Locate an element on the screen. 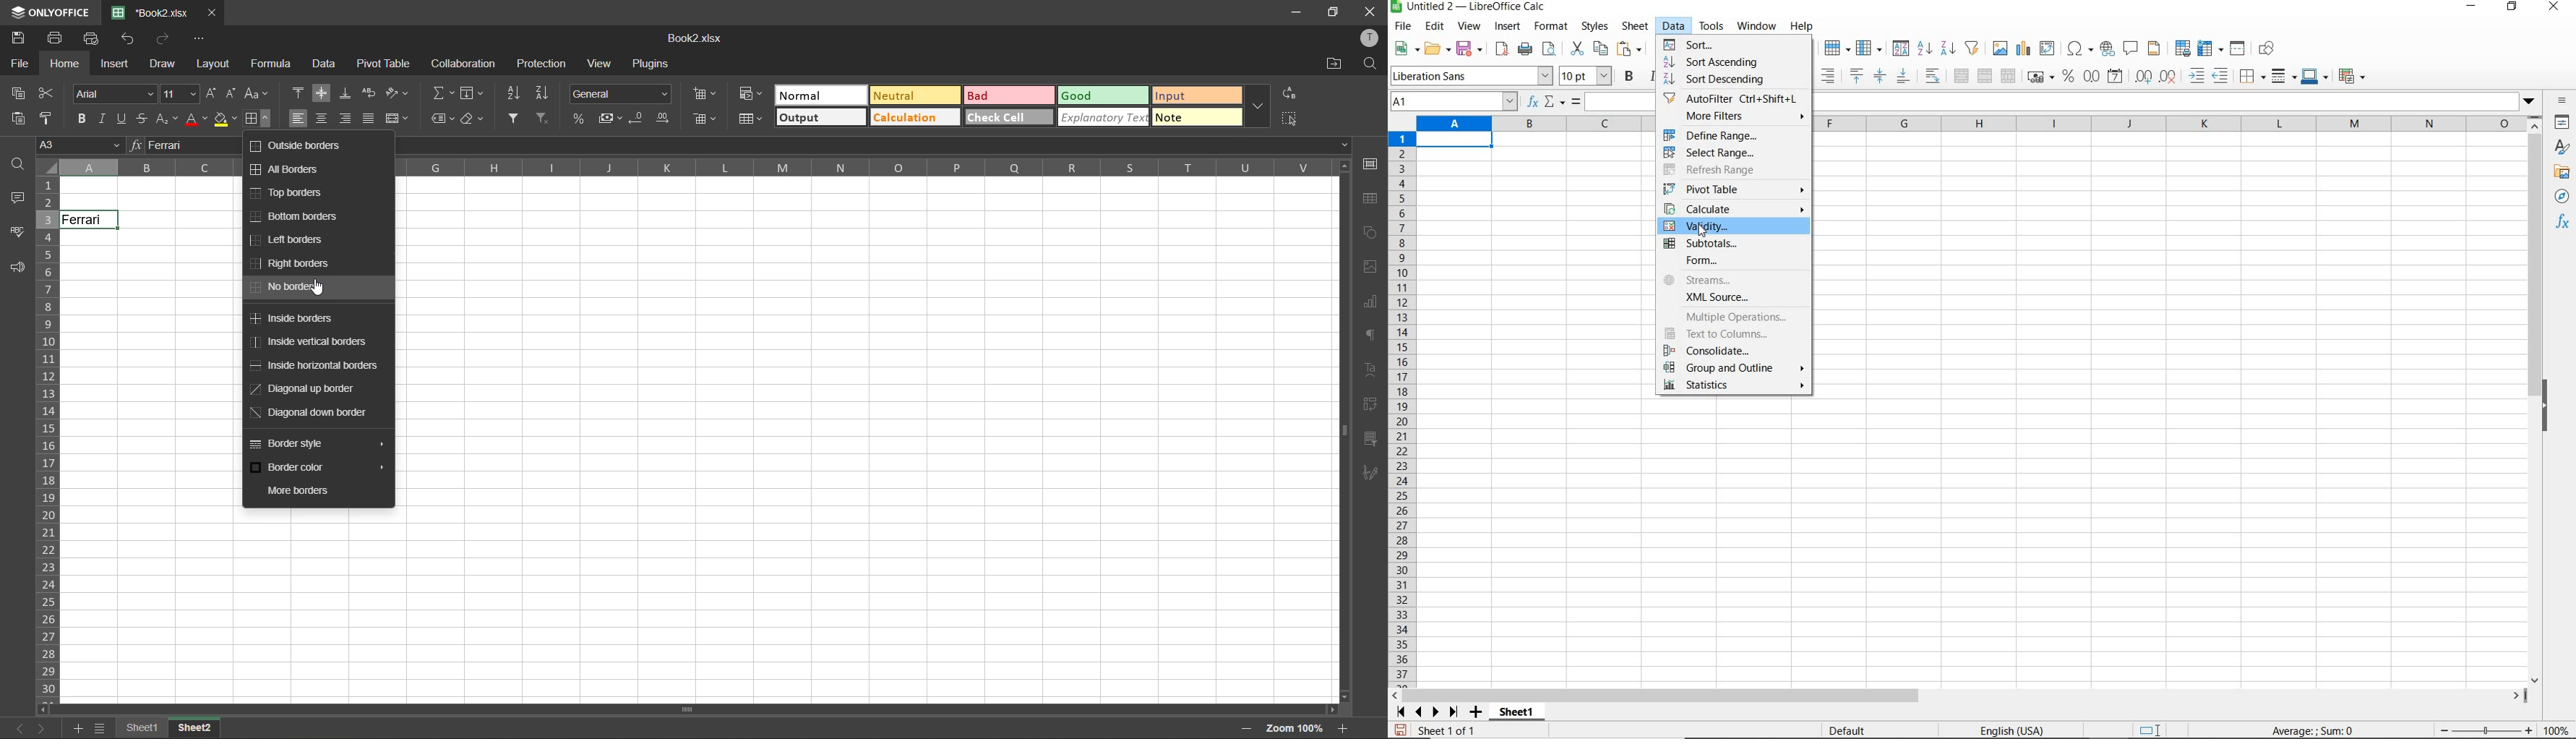 The height and width of the screenshot is (756, 2576). inside vertical borders is located at coordinates (310, 343).